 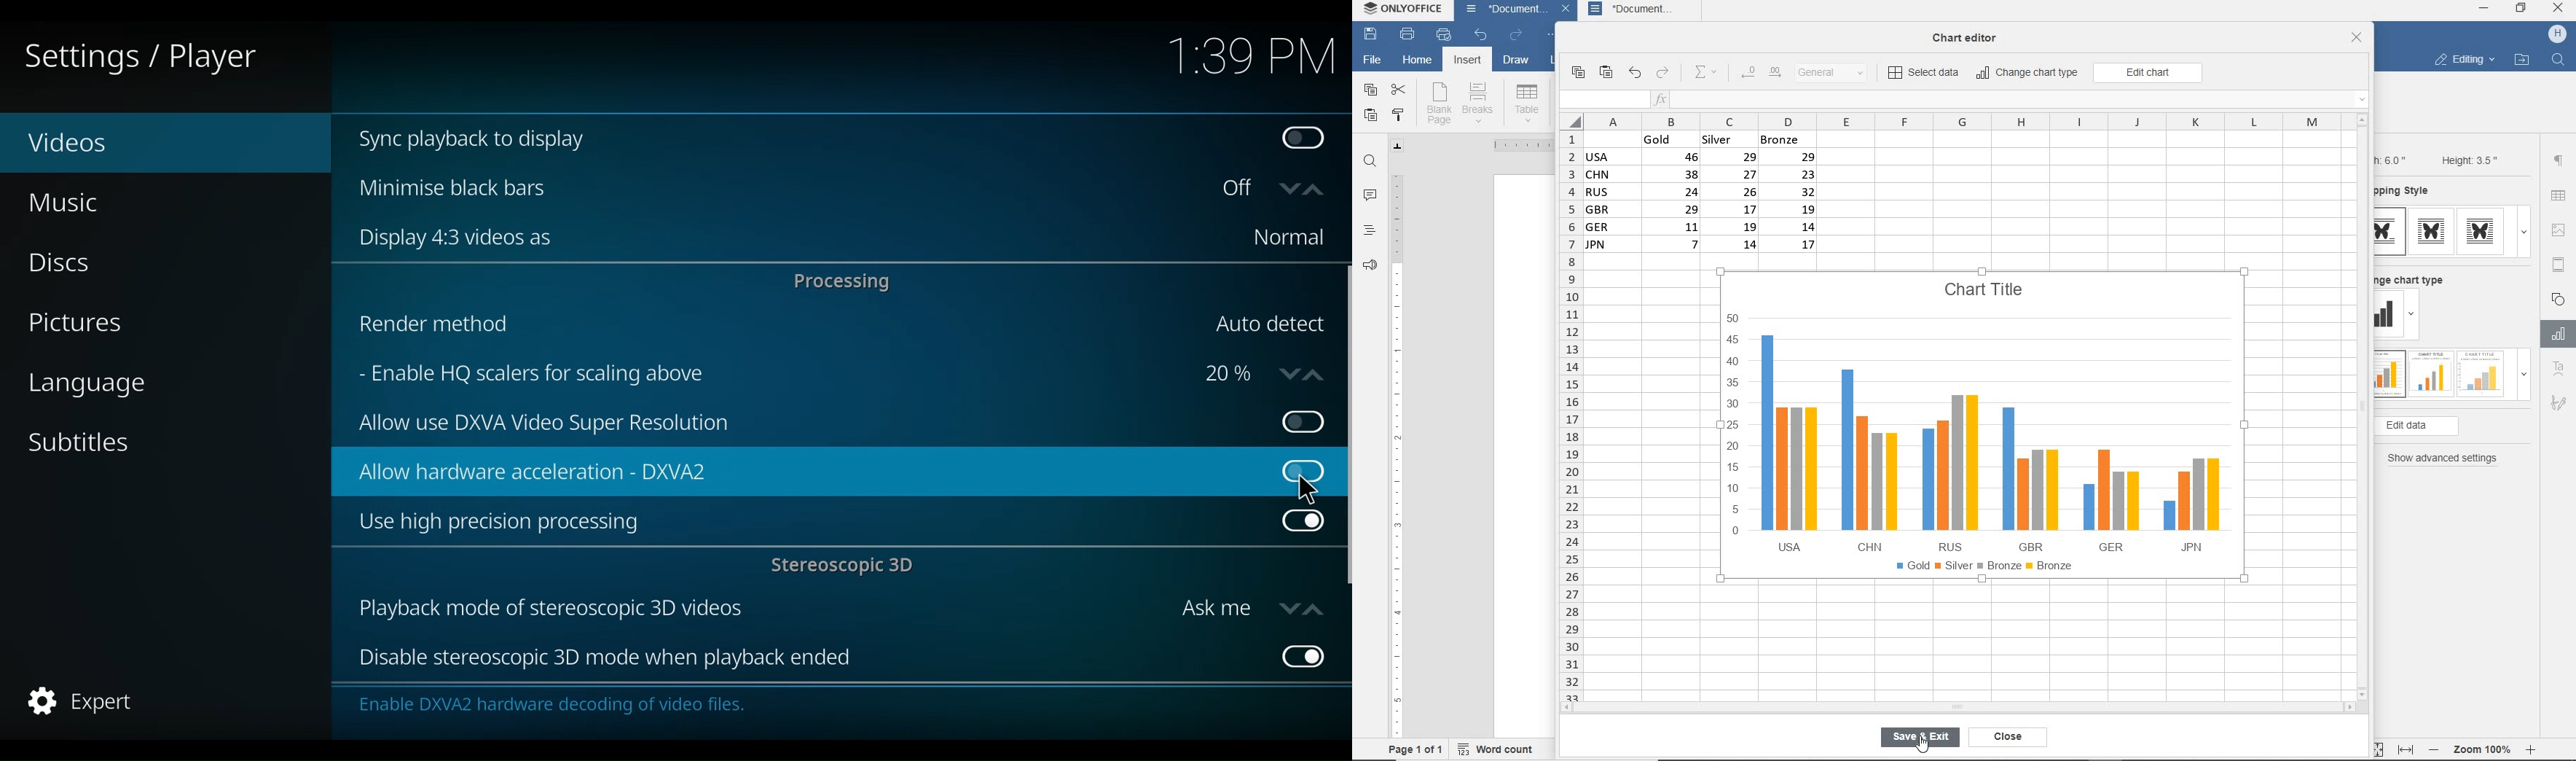 I want to click on minimize, so click(x=2484, y=8).